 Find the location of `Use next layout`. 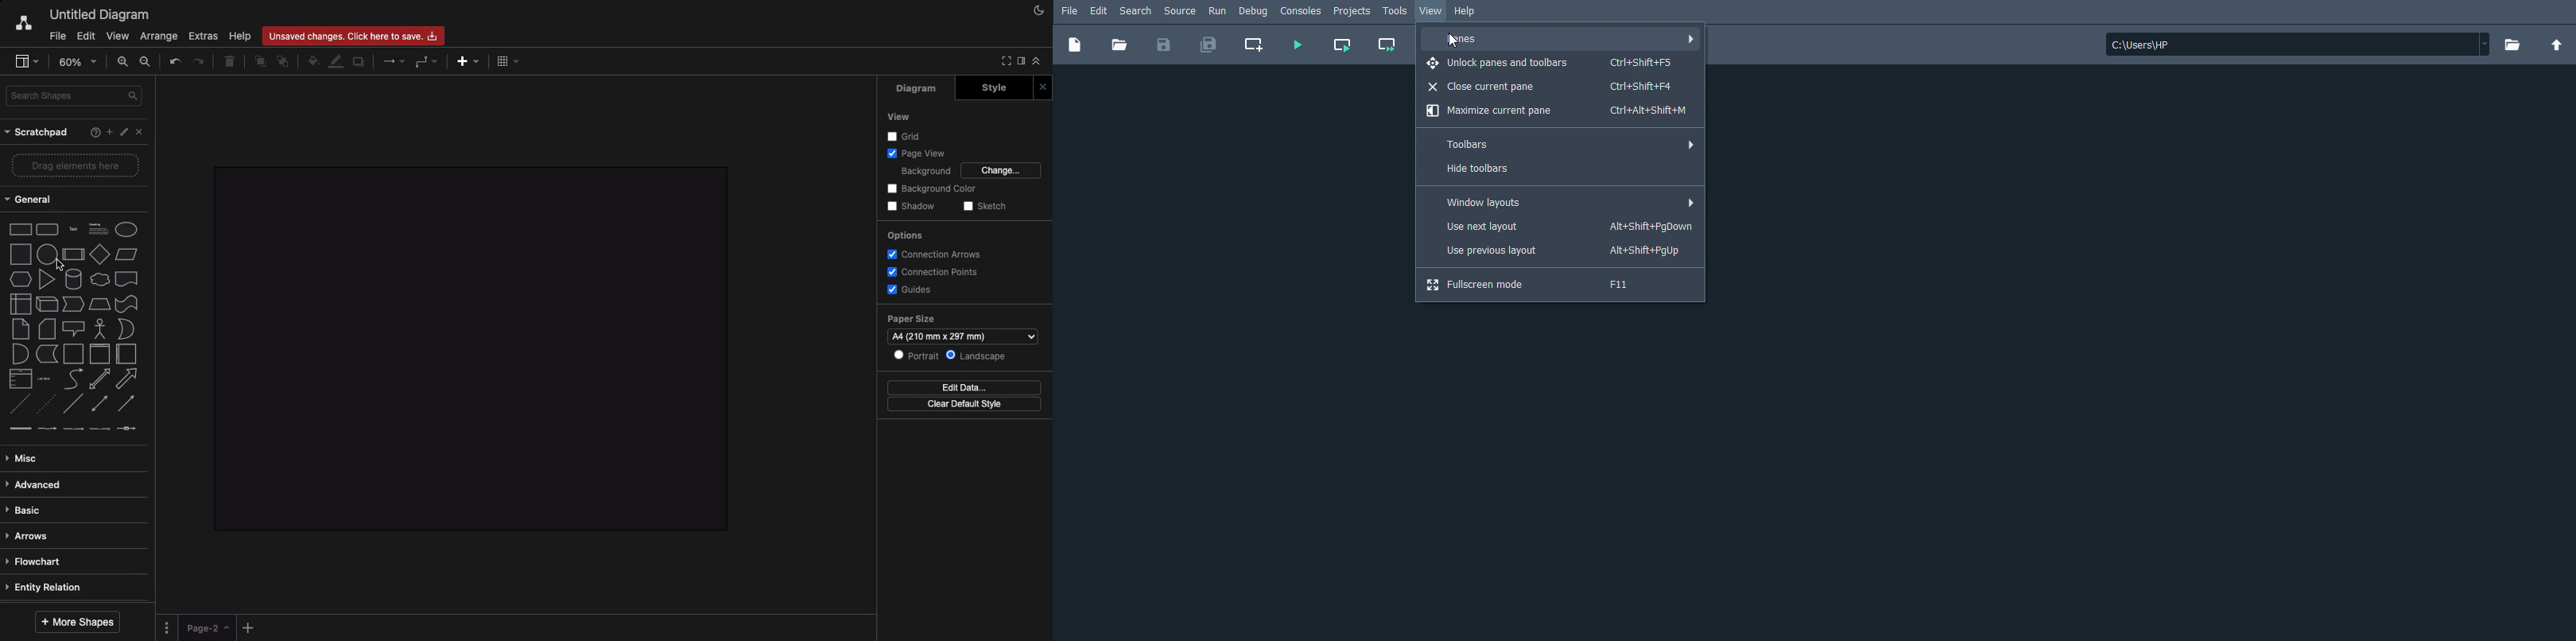

Use next layout is located at coordinates (1560, 227).